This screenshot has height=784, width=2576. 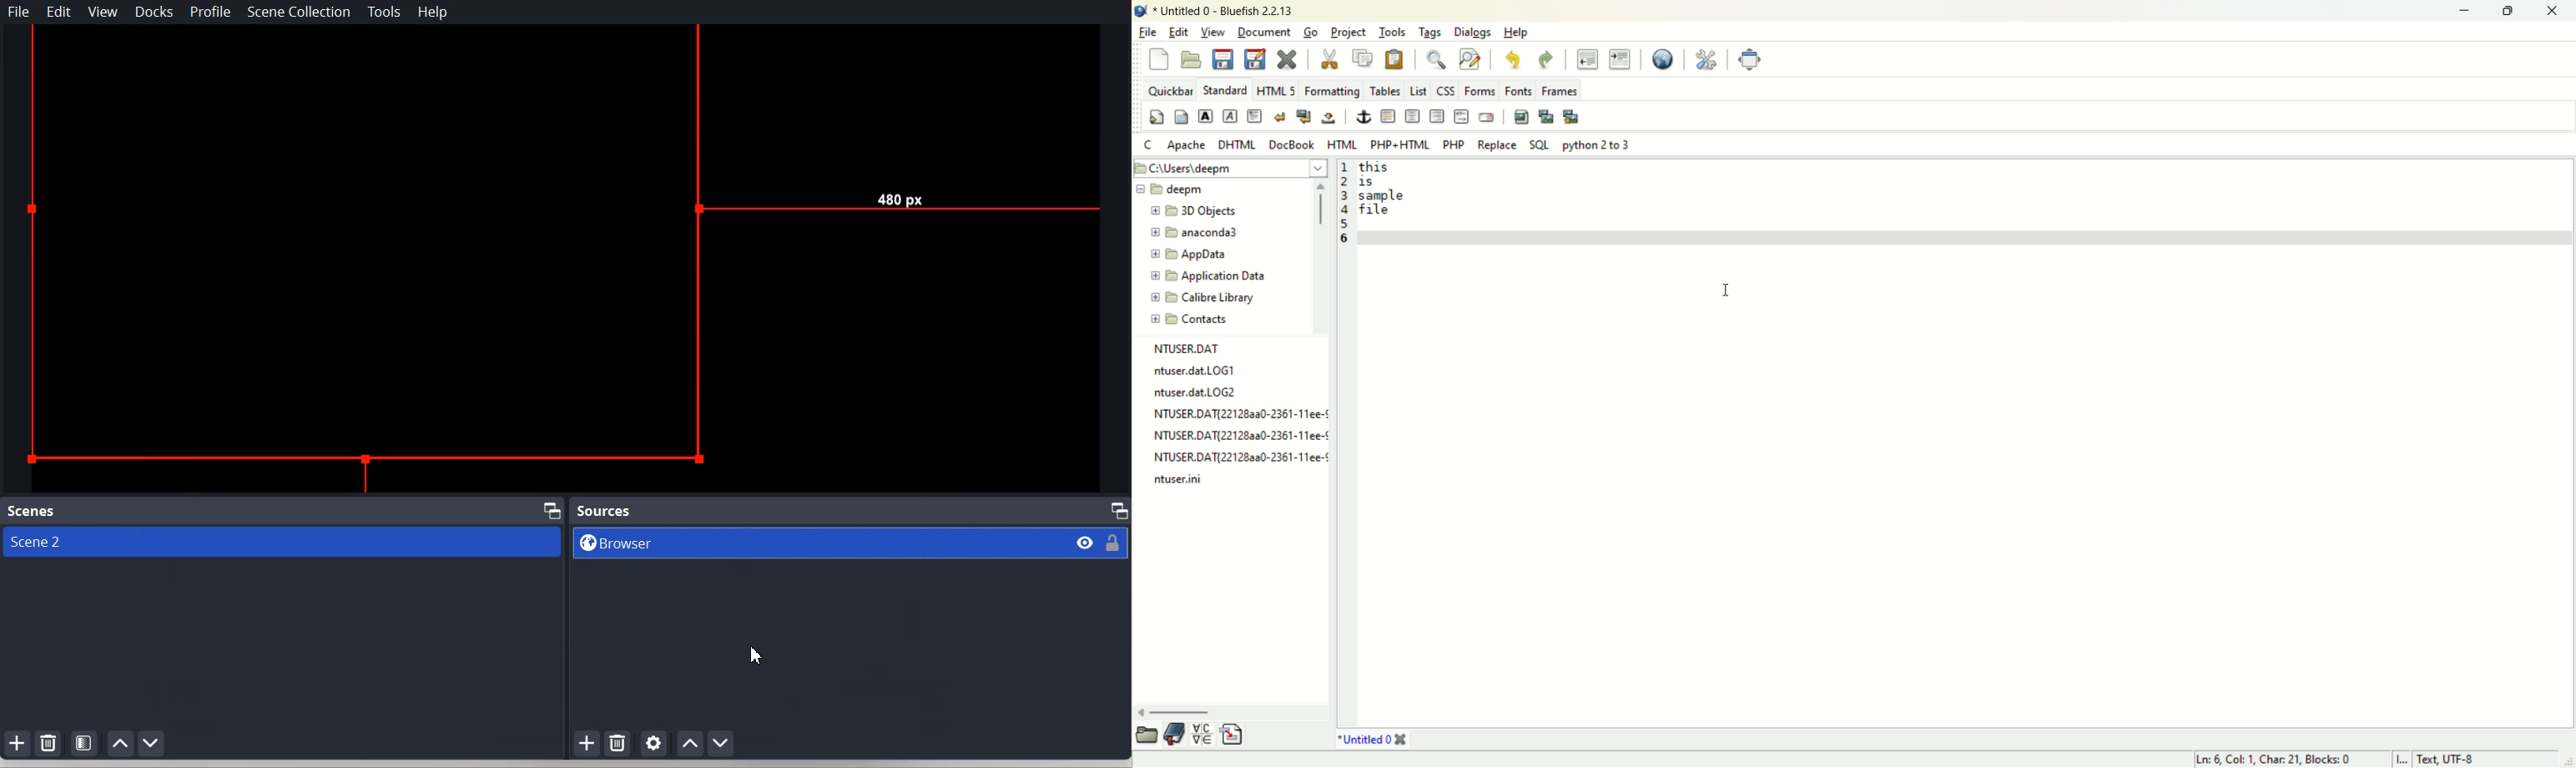 I want to click on Docks, so click(x=156, y=13).